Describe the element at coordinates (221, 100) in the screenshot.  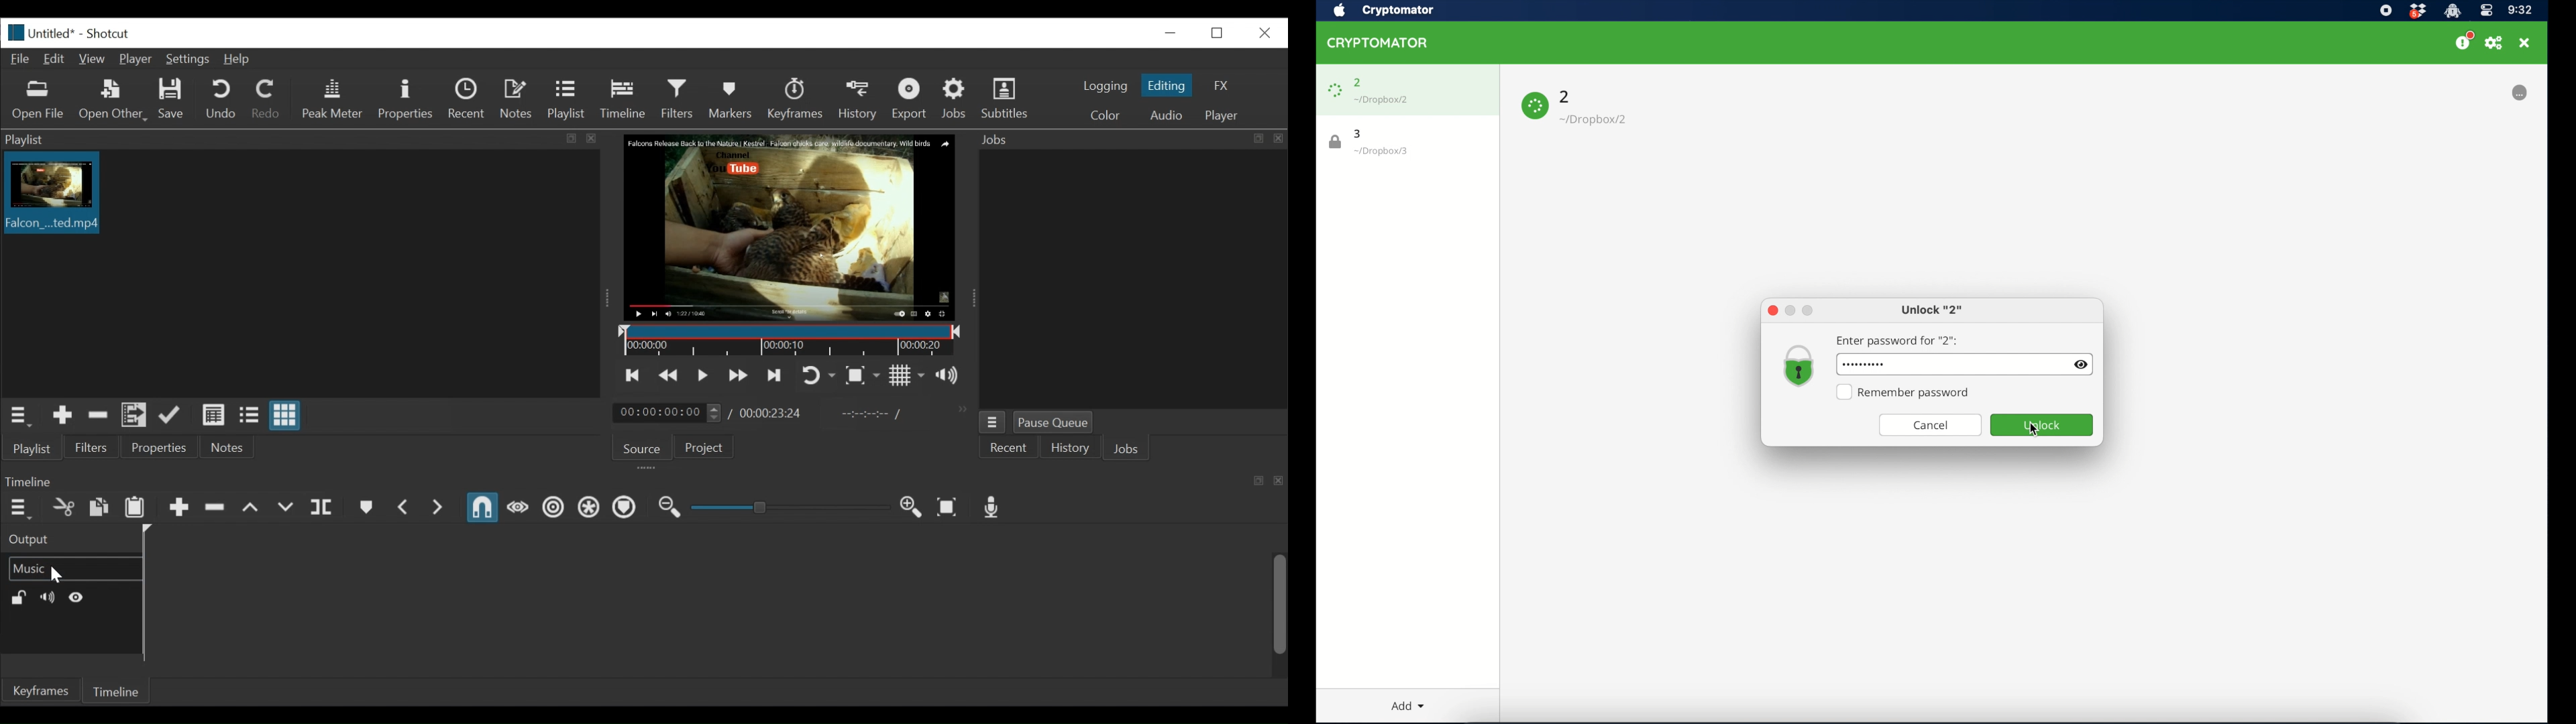
I see `Undo` at that location.